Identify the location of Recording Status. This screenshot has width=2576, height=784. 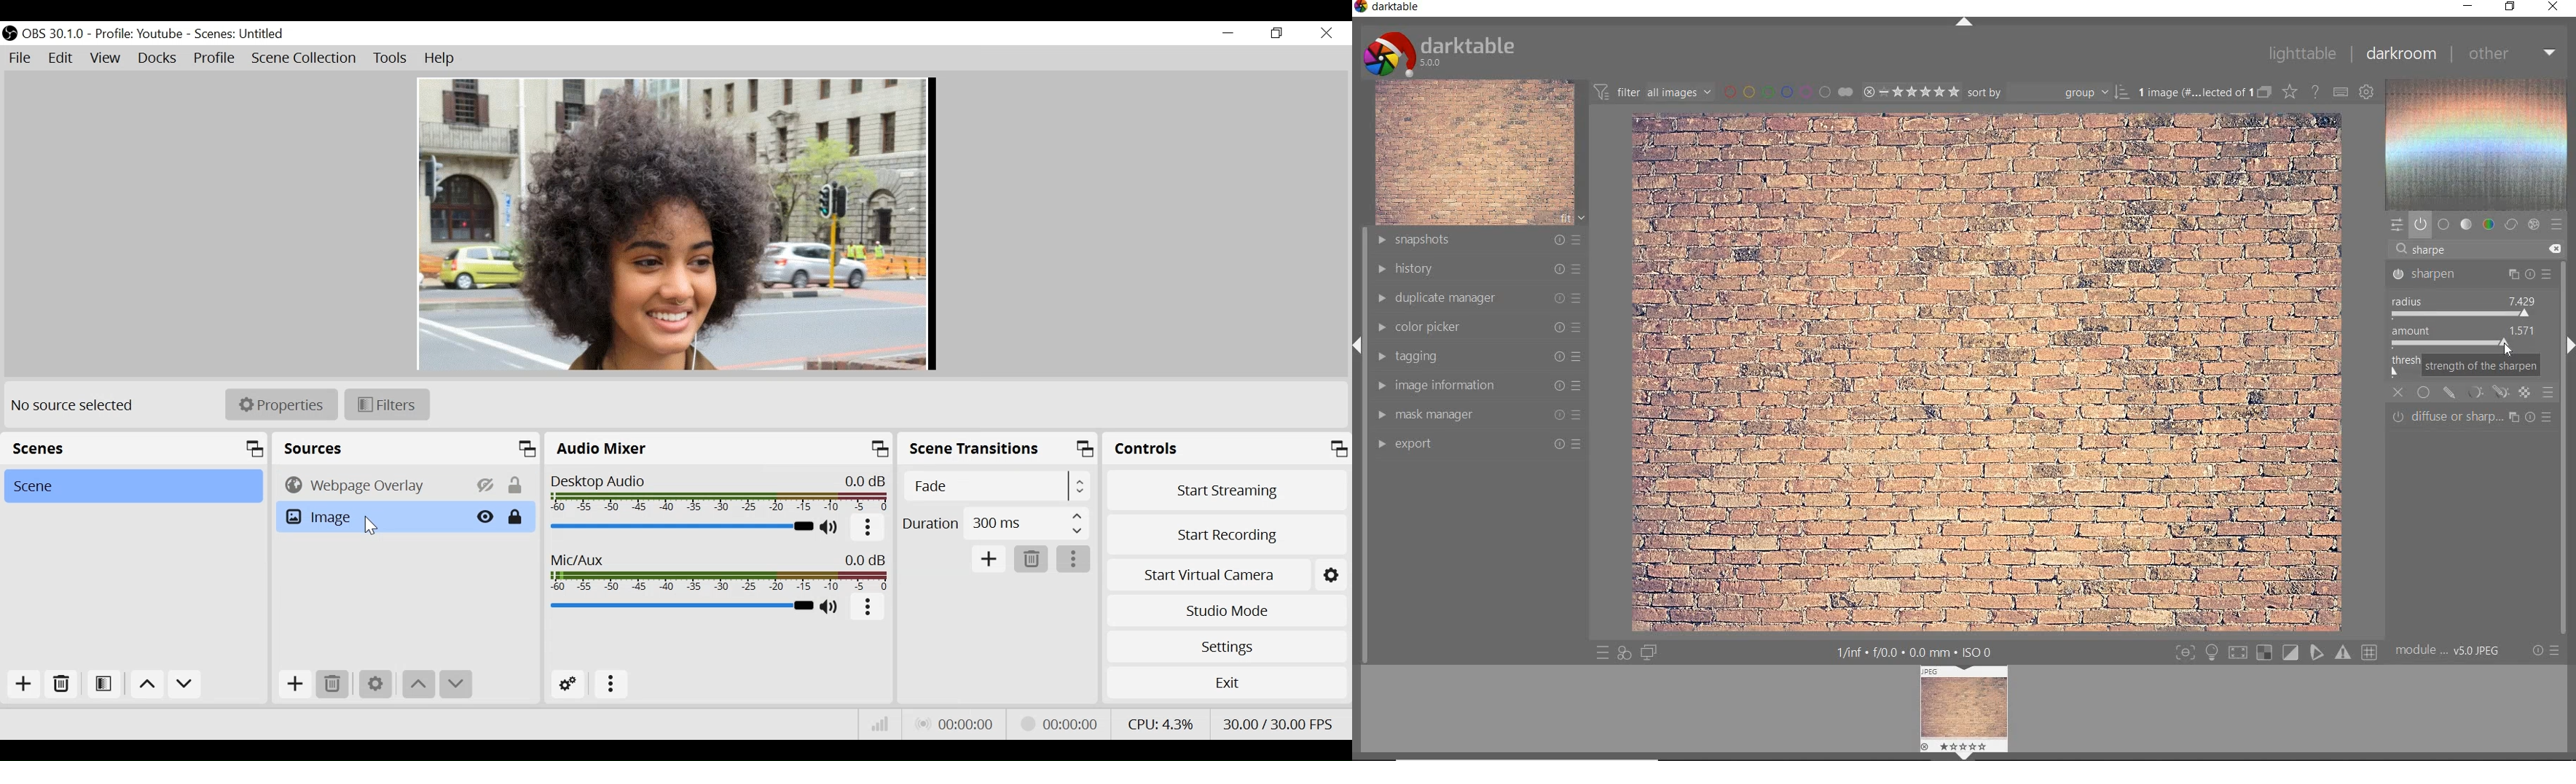
(1063, 722).